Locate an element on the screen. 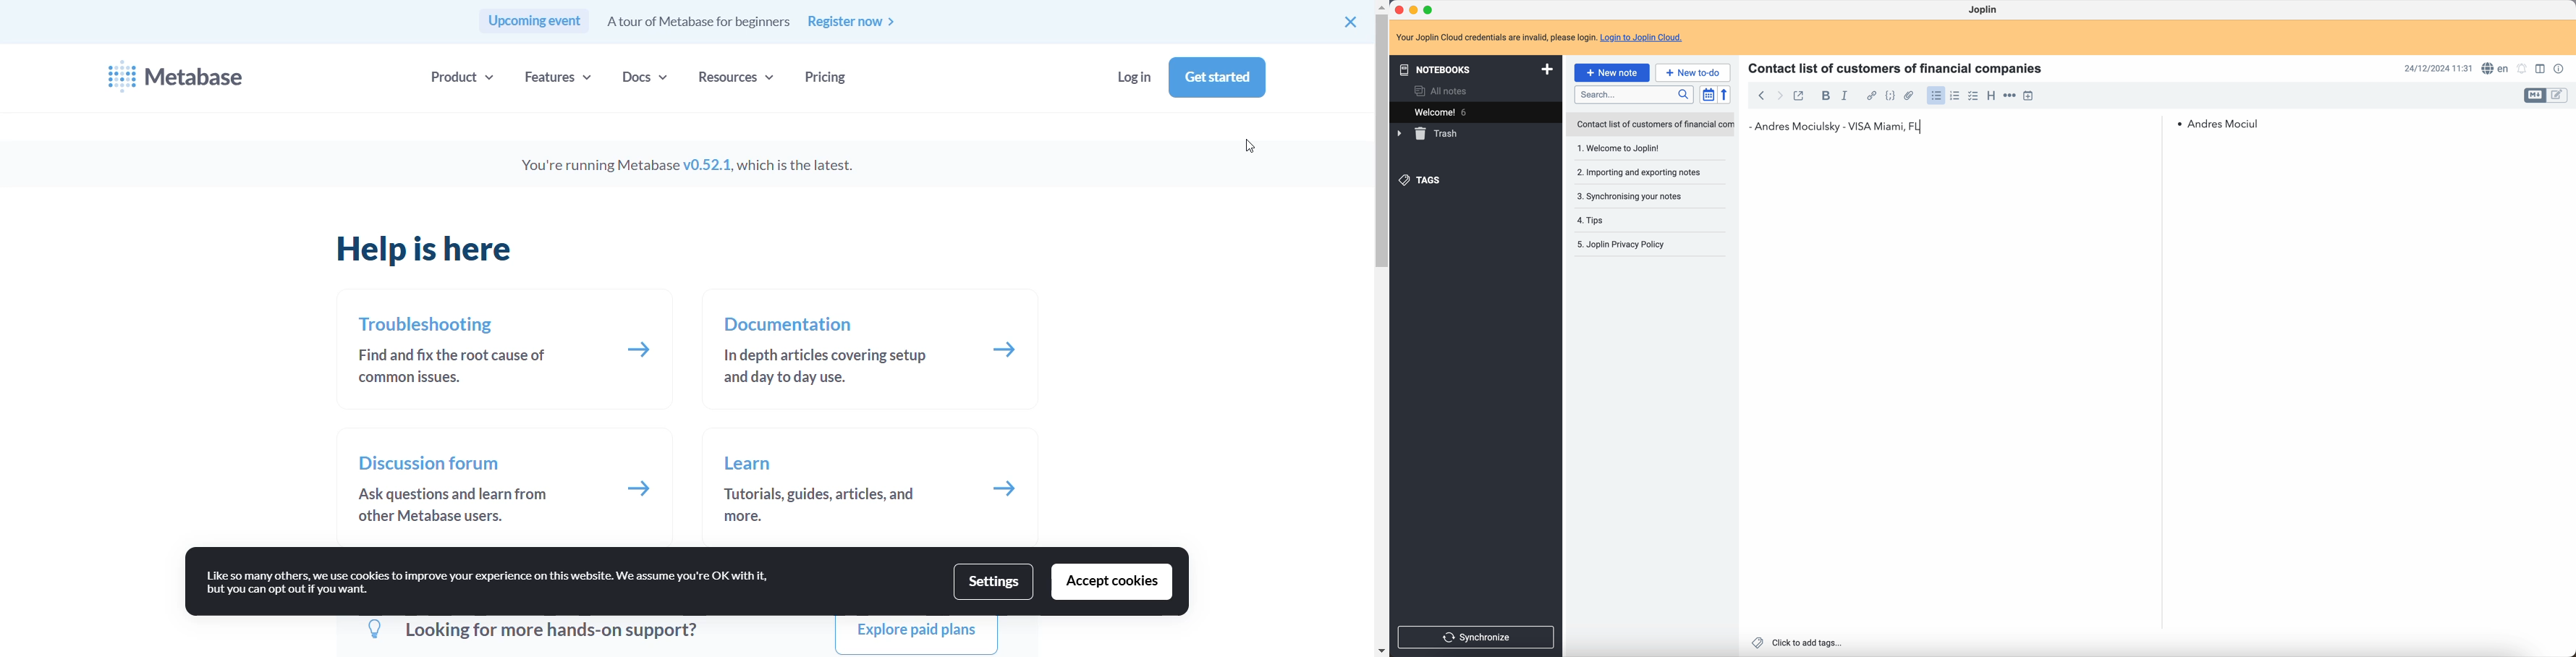  body text is located at coordinates (1957, 390).